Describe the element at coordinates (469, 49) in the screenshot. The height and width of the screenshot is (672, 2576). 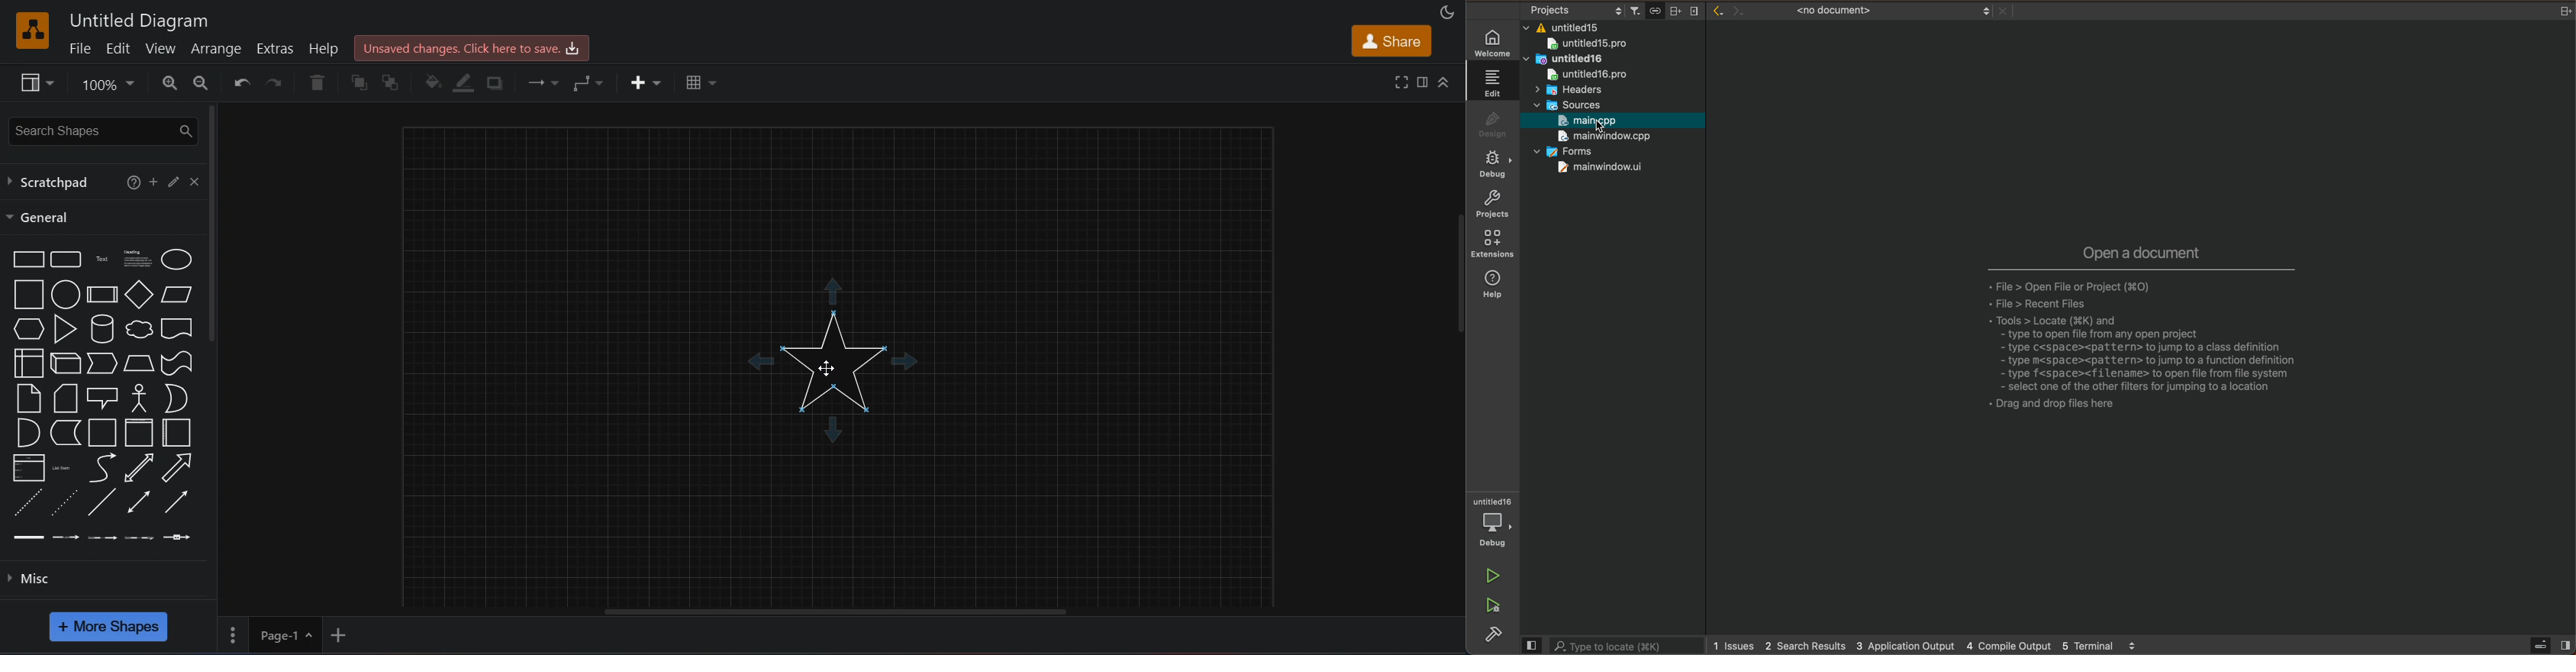
I see `click here to save` at that location.